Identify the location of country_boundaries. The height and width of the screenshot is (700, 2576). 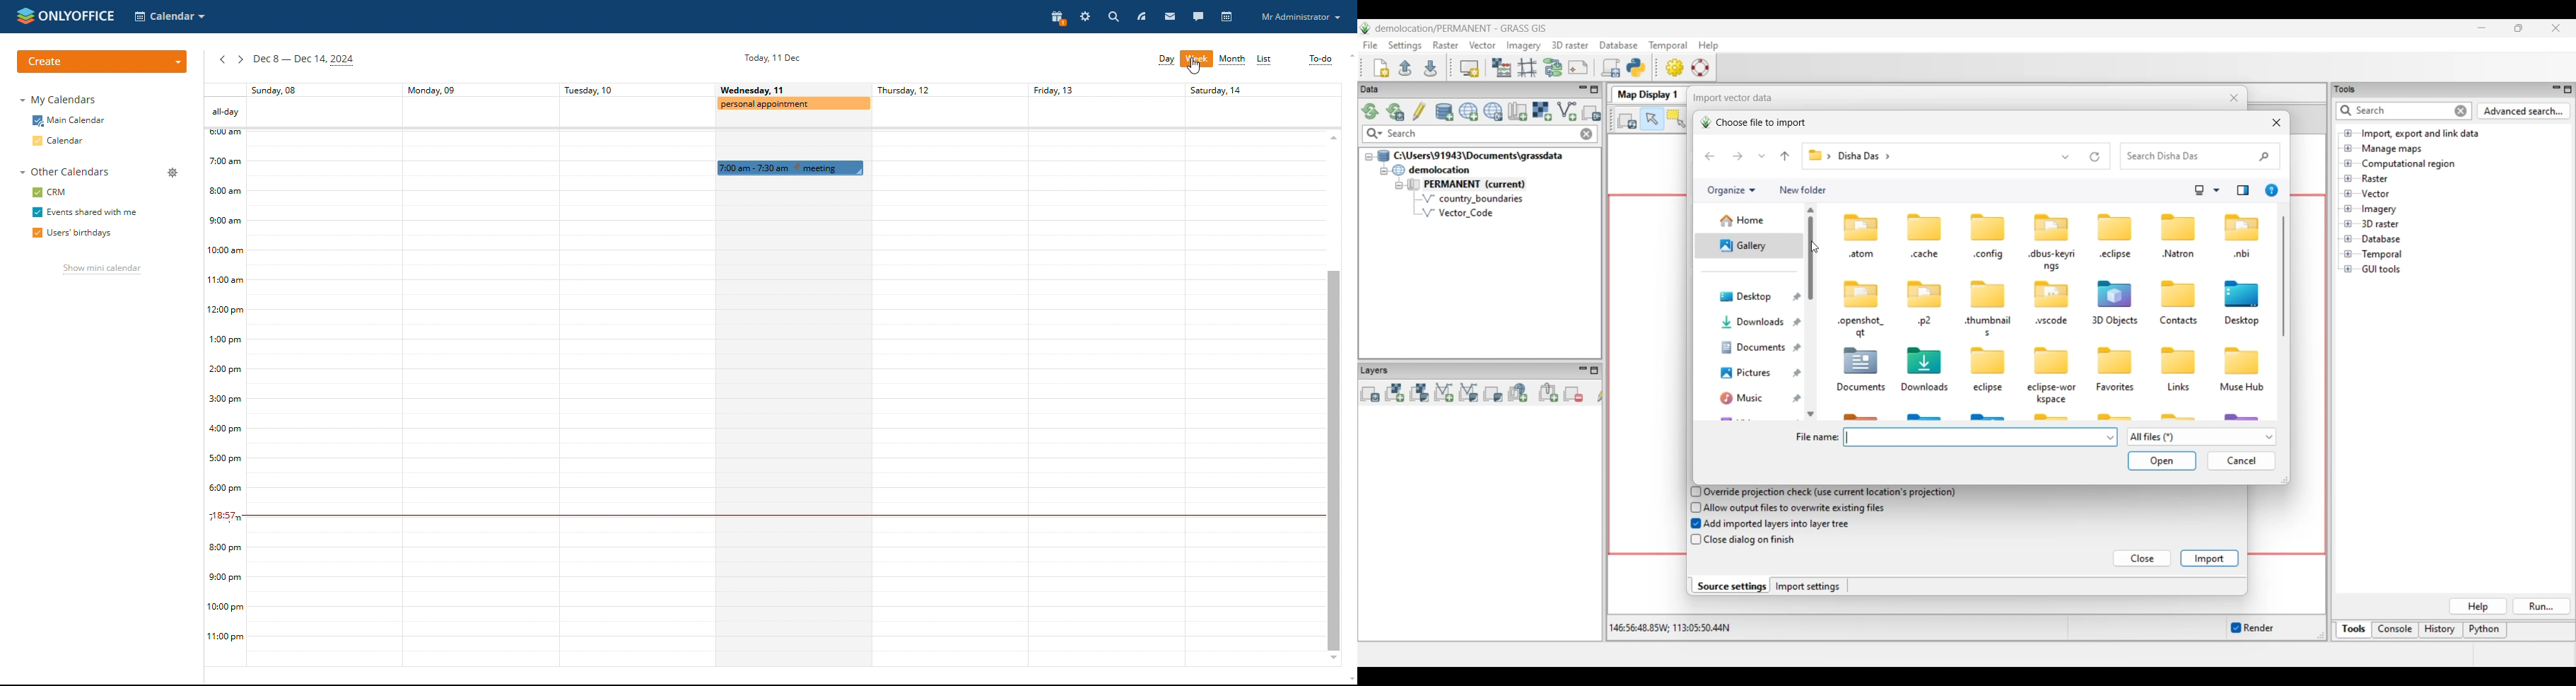
(1473, 198).